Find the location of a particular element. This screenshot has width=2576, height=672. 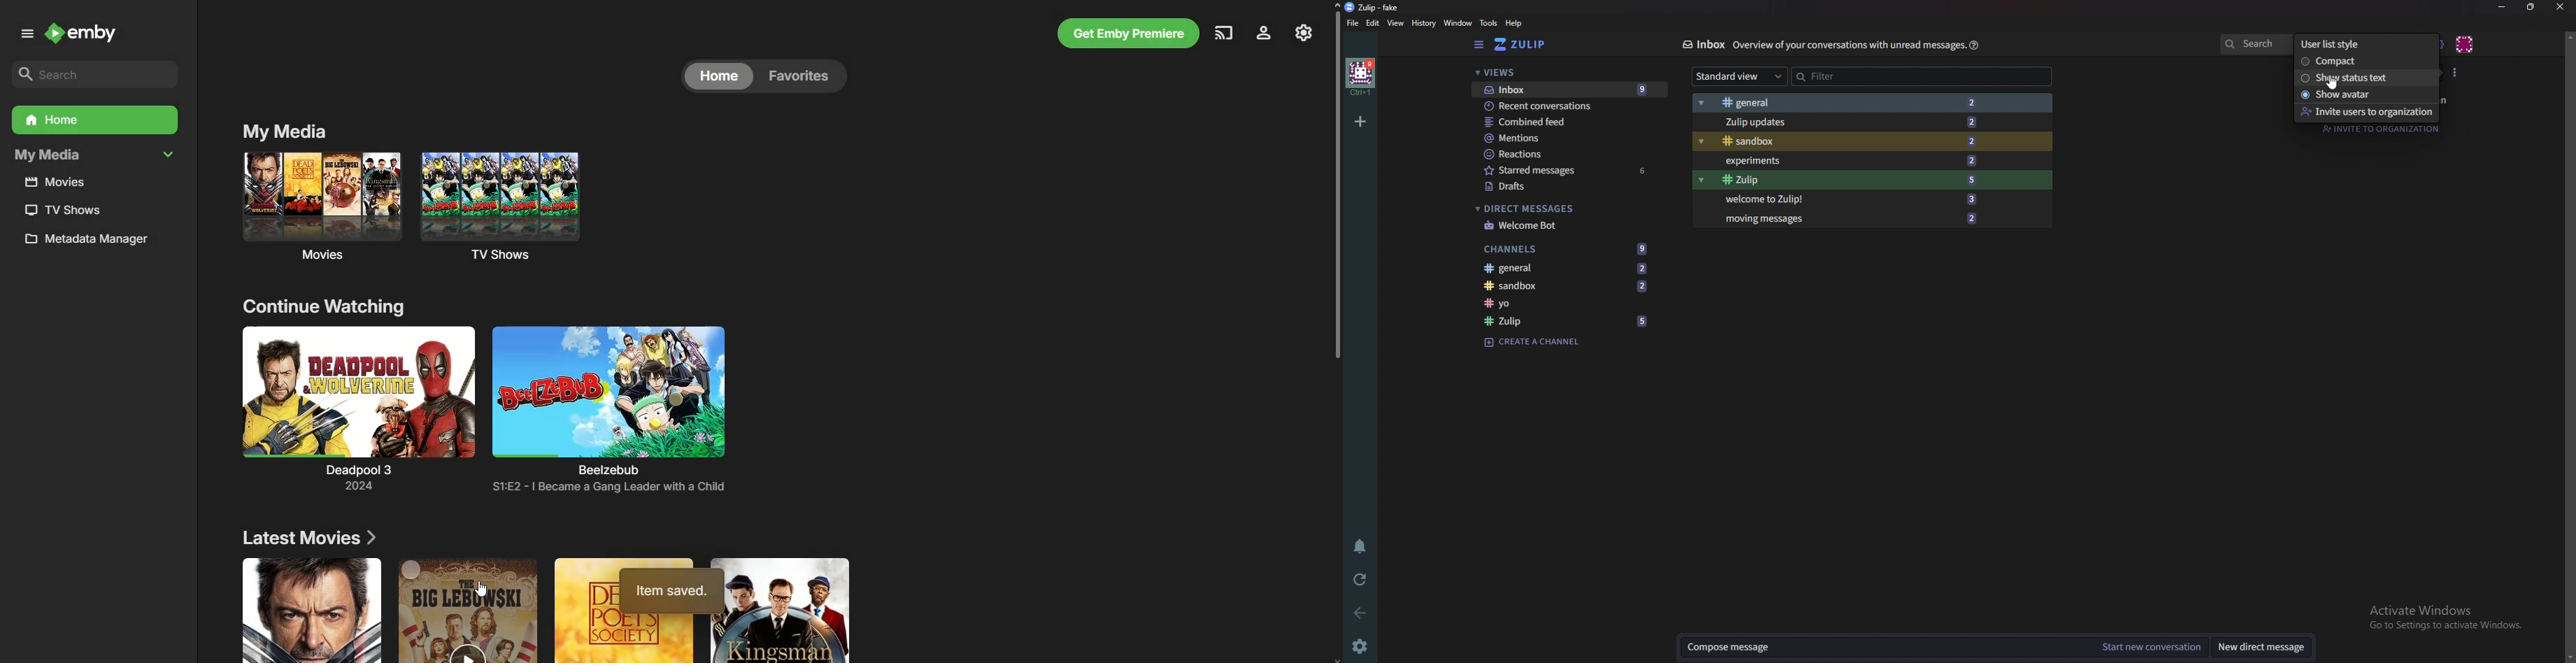

Zulip updates is located at coordinates (1847, 123).